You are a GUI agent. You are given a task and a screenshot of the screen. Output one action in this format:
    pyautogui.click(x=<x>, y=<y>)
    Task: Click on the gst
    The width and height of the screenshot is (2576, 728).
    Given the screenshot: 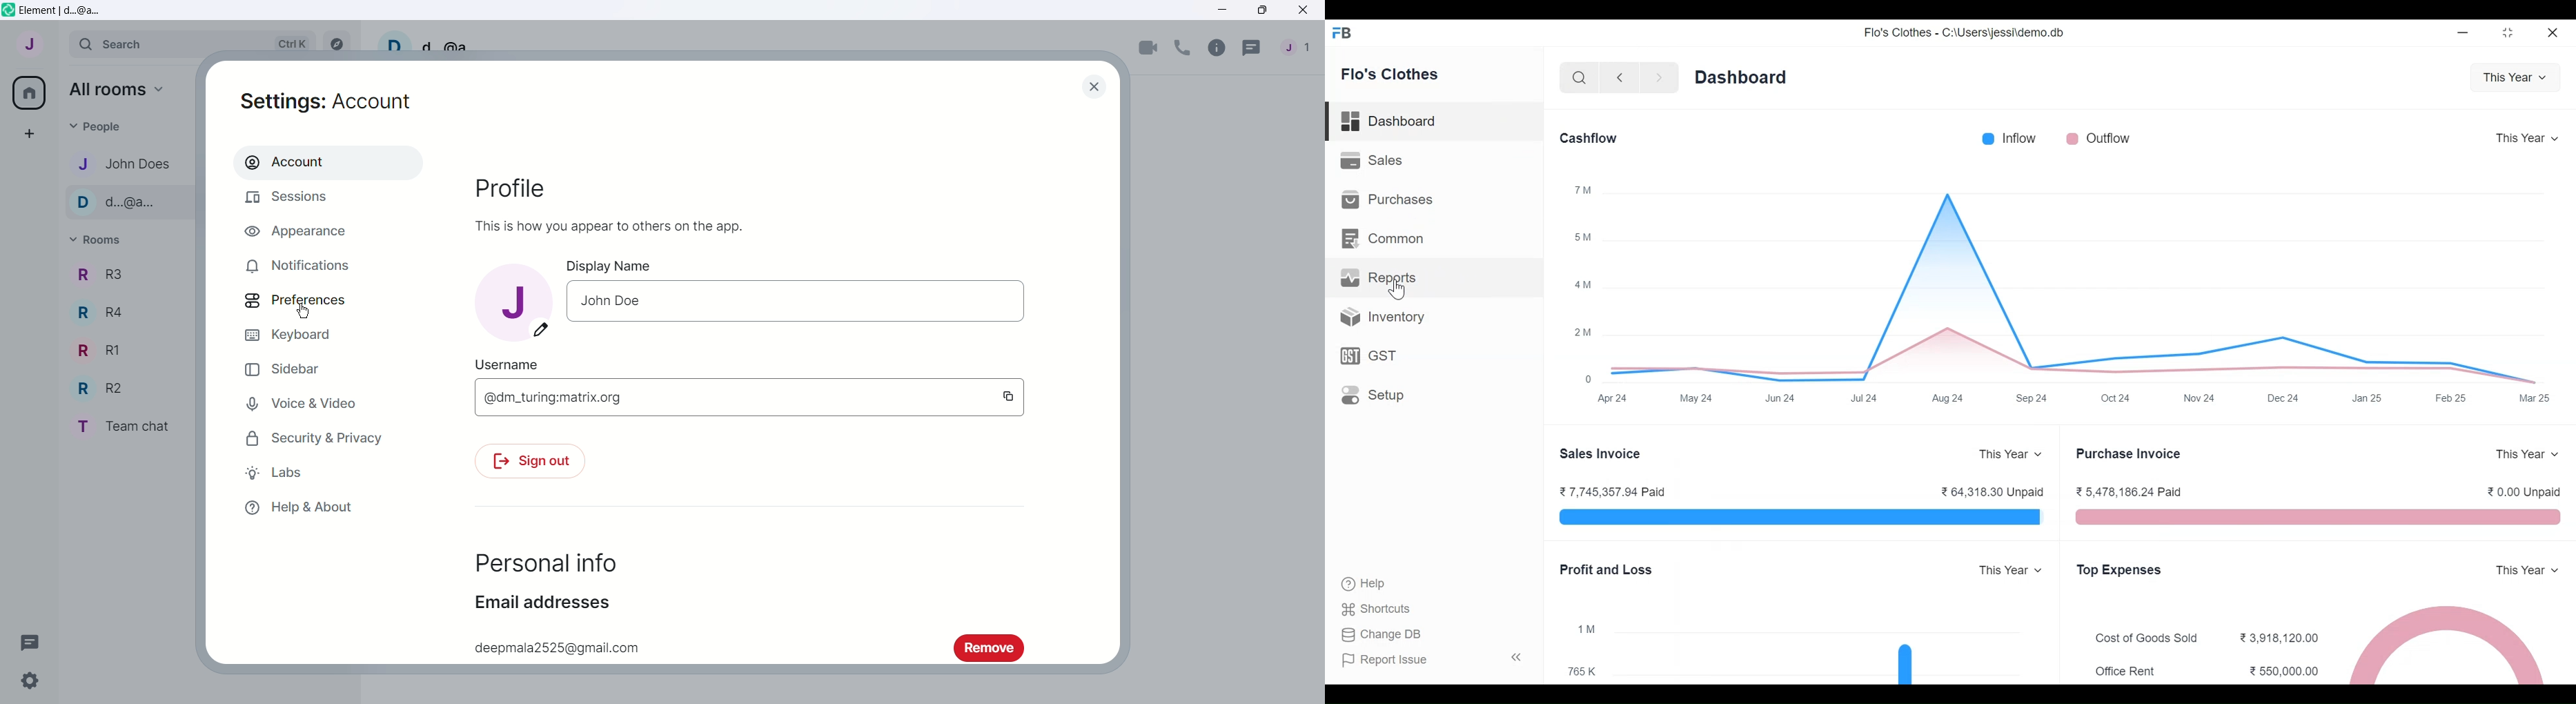 What is the action you would take?
    pyautogui.click(x=1370, y=356)
    